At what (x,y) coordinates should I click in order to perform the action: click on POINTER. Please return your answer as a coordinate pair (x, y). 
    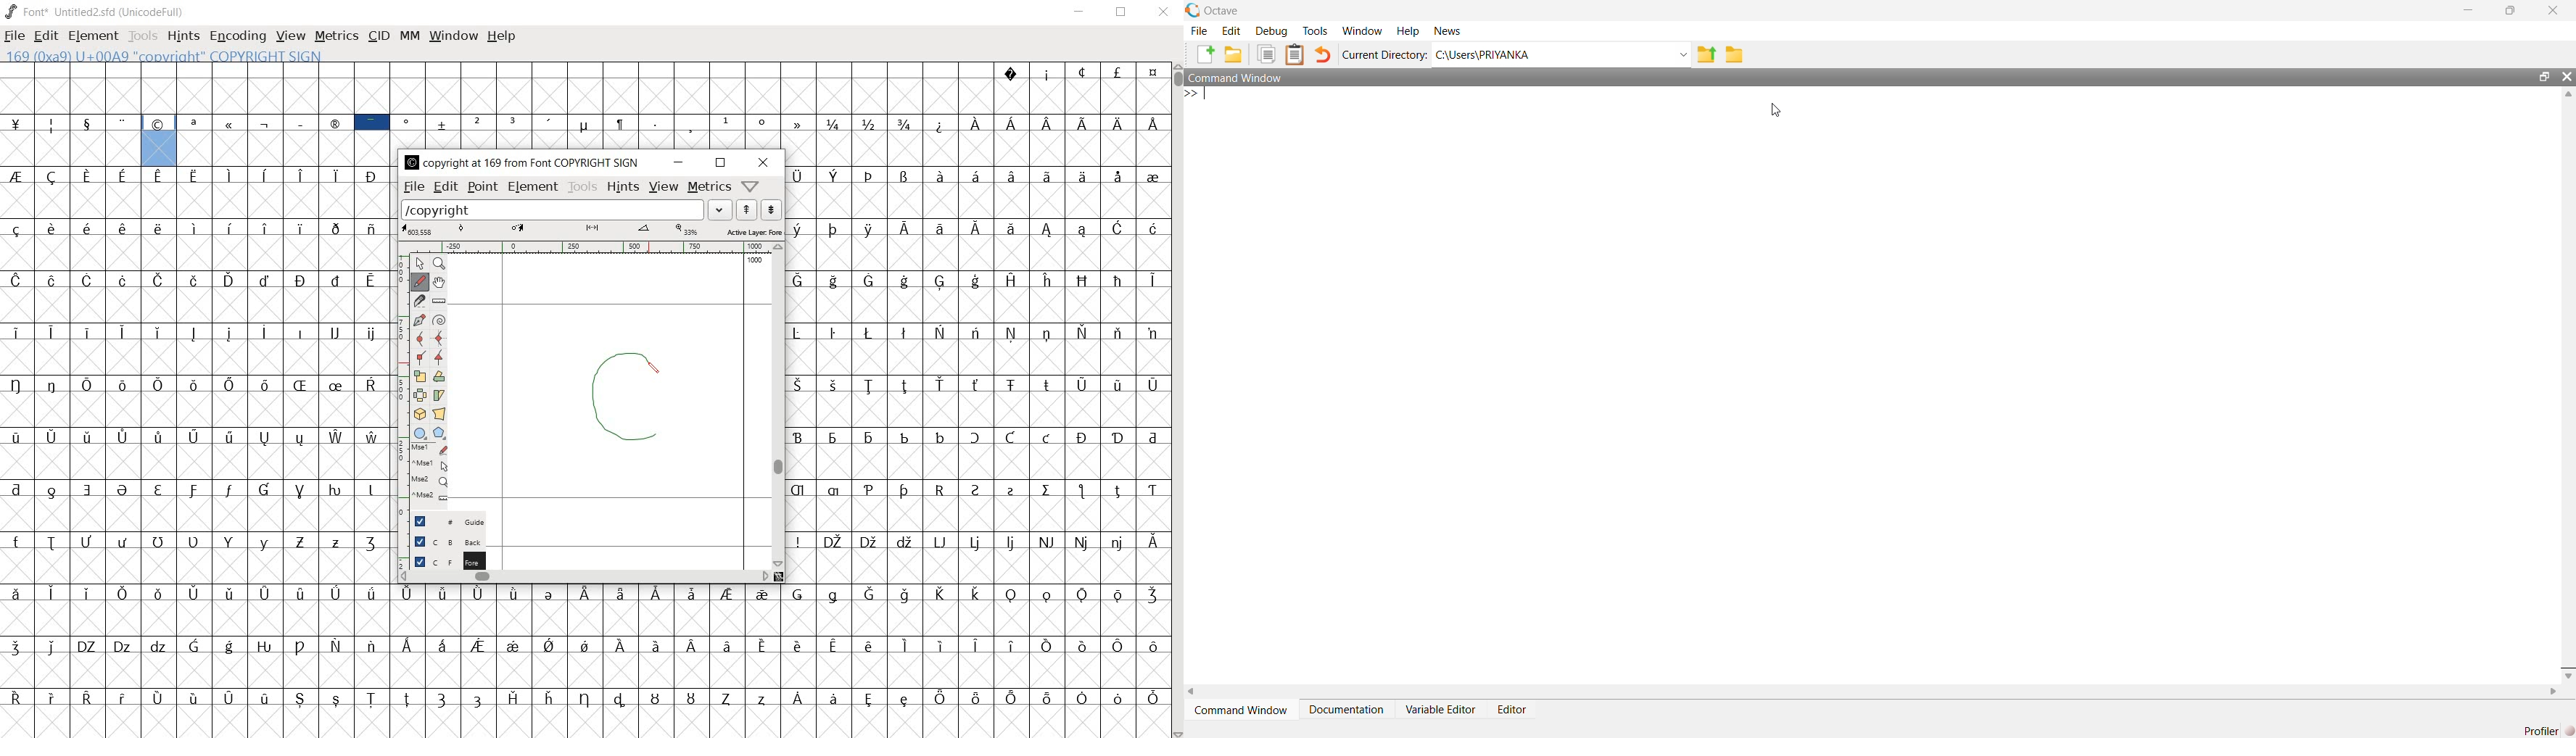
    Looking at the image, I should click on (419, 262).